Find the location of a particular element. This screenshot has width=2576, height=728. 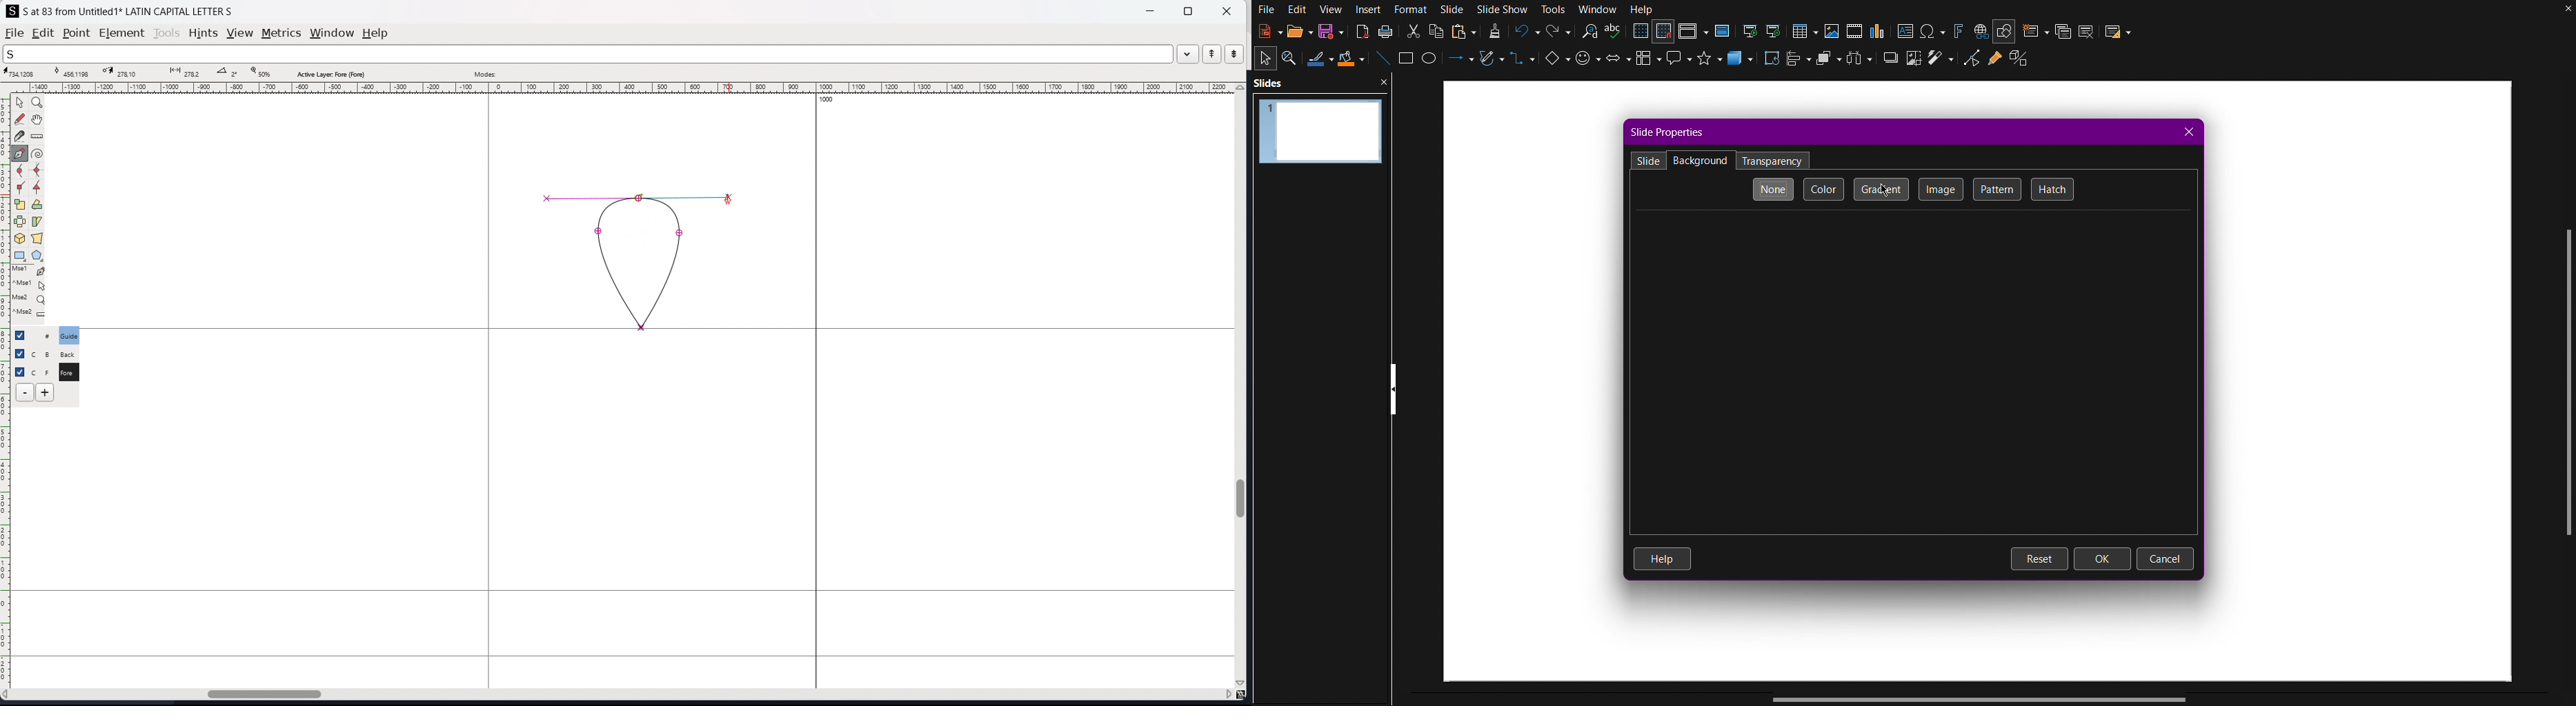

Toggle Point Edit is located at coordinates (1970, 63).